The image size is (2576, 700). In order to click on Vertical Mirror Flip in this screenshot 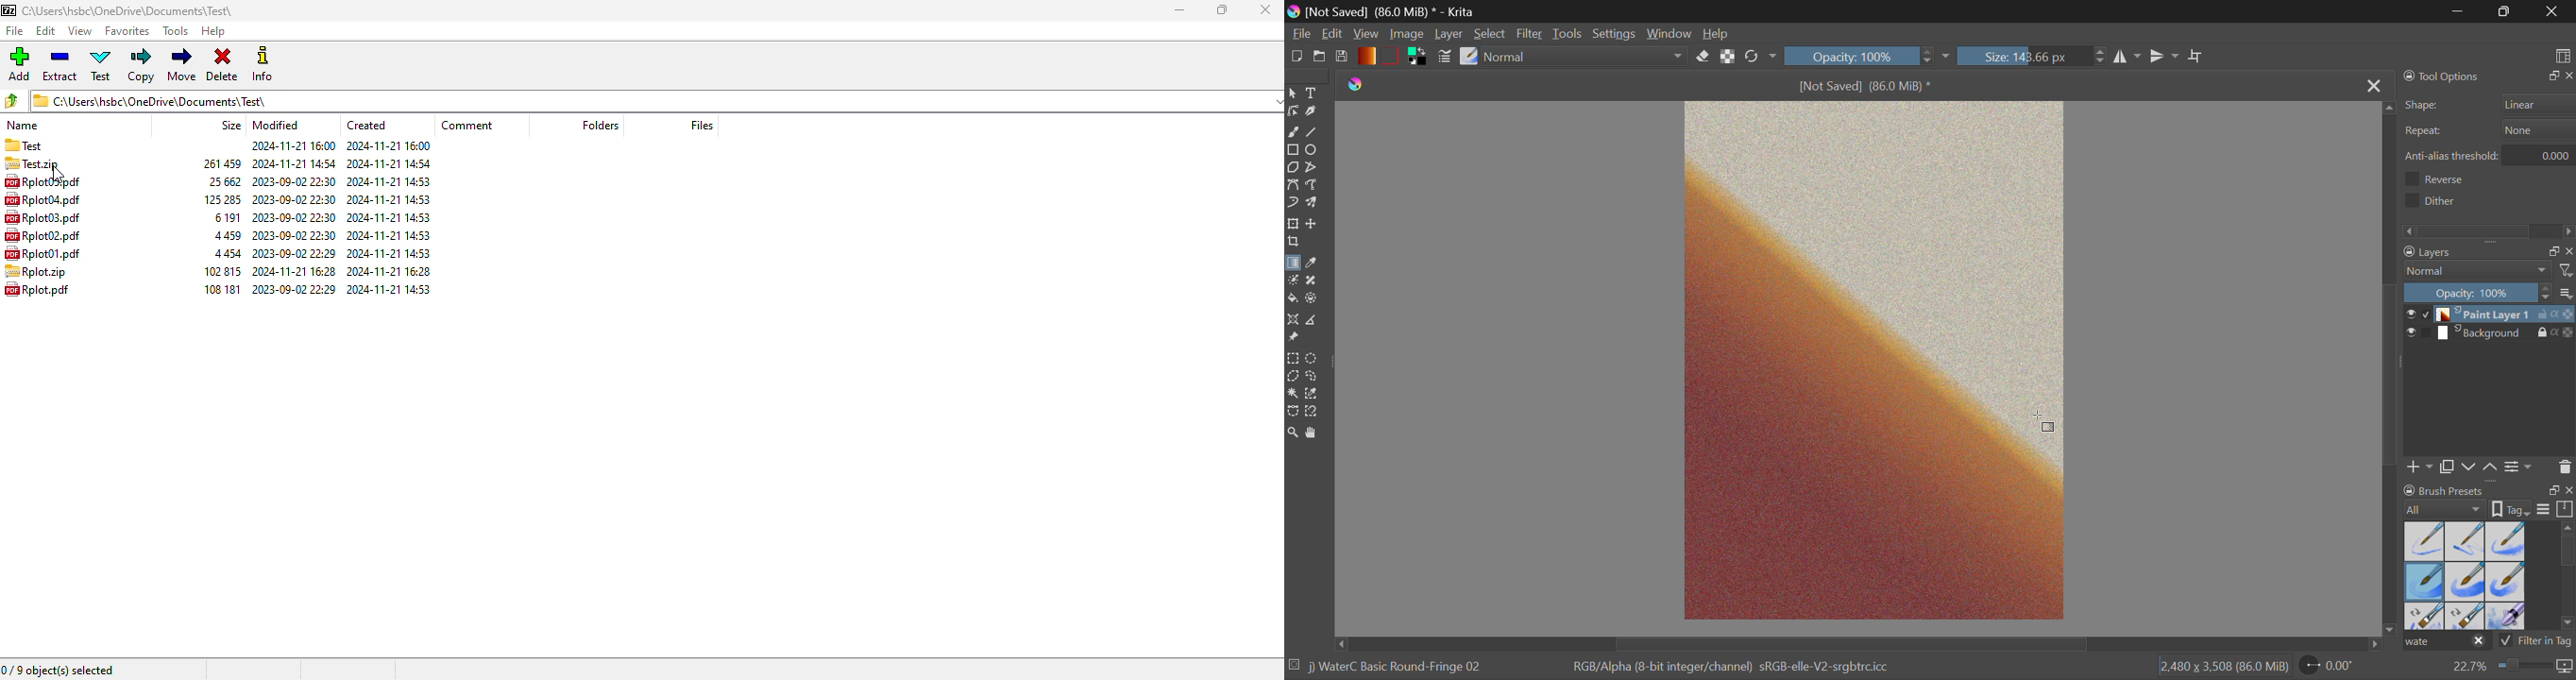, I will do `click(2128, 59)`.